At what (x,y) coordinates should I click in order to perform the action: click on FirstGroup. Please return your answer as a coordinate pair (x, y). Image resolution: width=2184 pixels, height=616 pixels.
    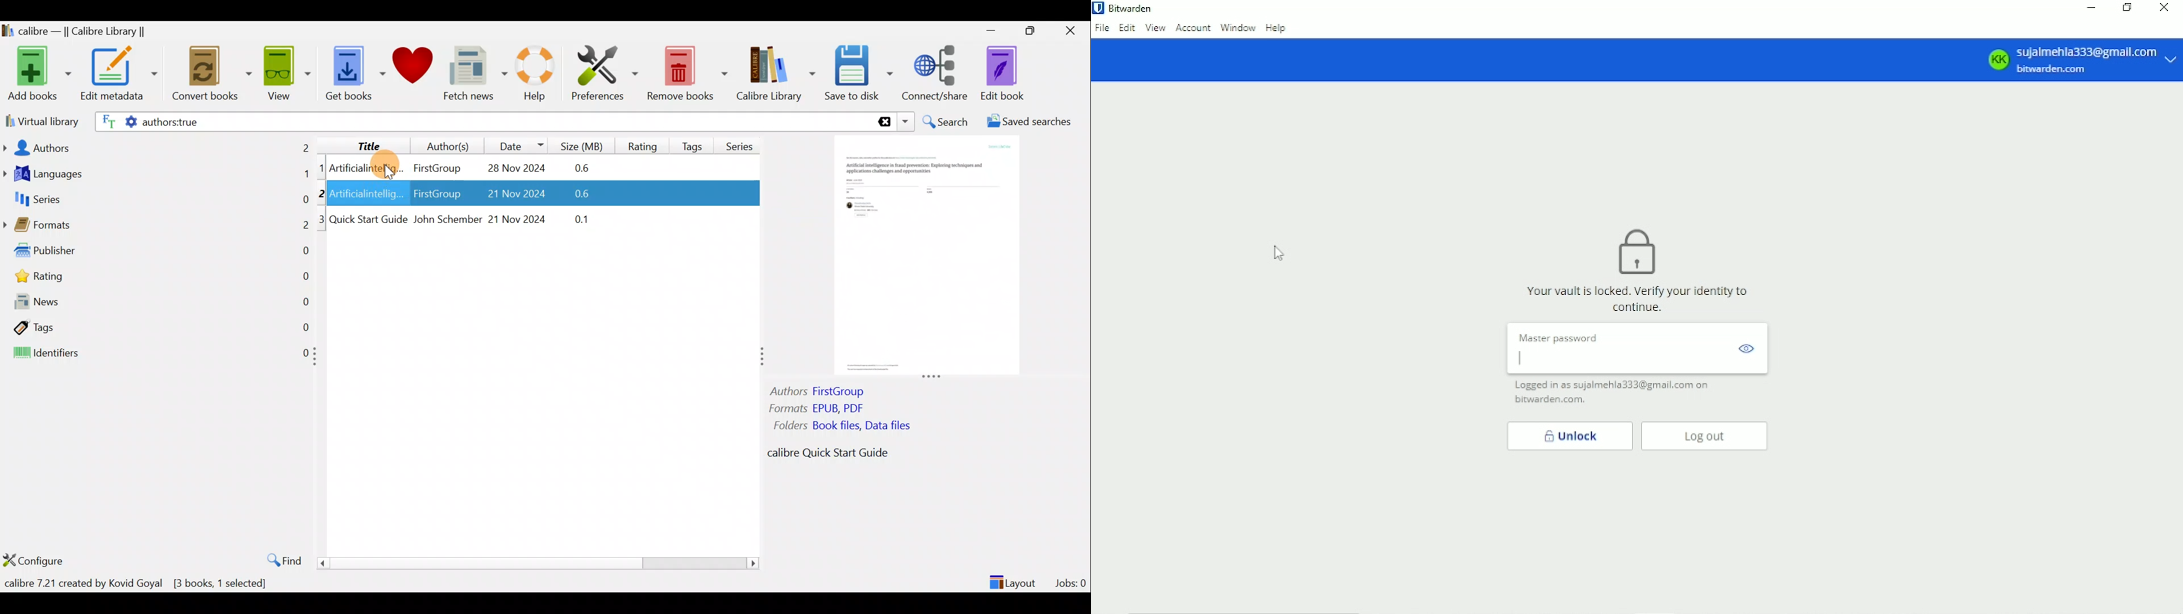
    Looking at the image, I should click on (437, 195).